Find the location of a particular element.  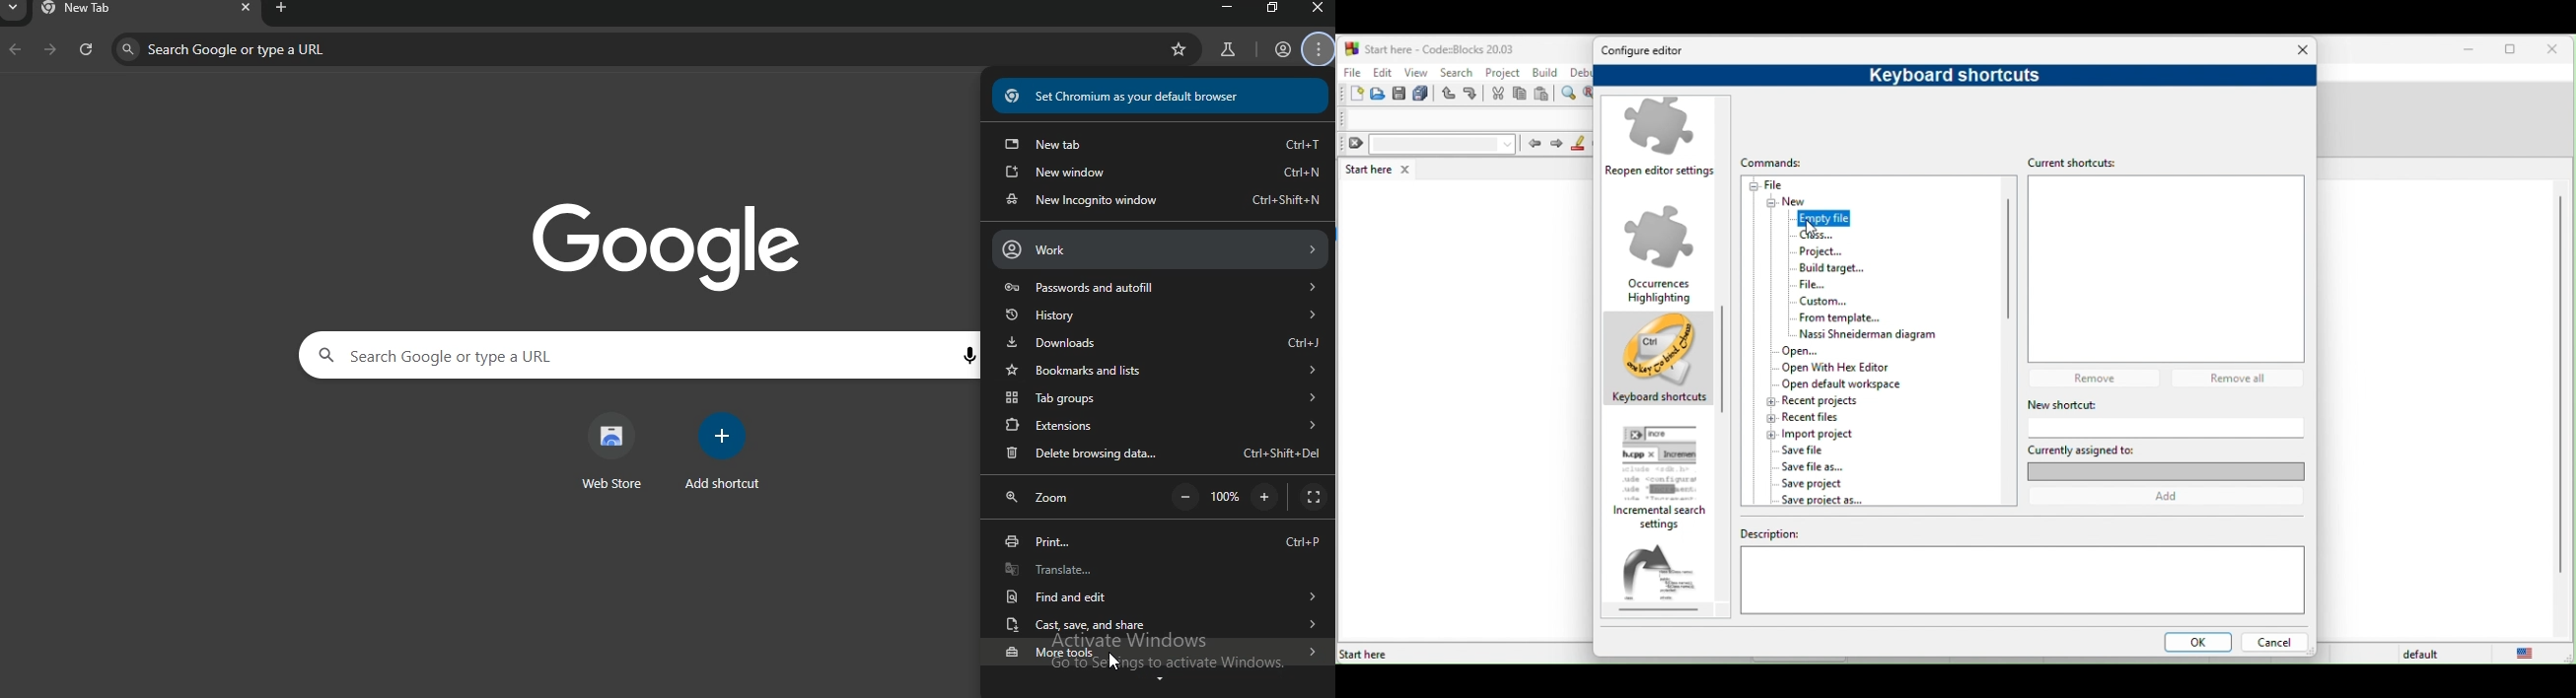

class is located at coordinates (1817, 235).